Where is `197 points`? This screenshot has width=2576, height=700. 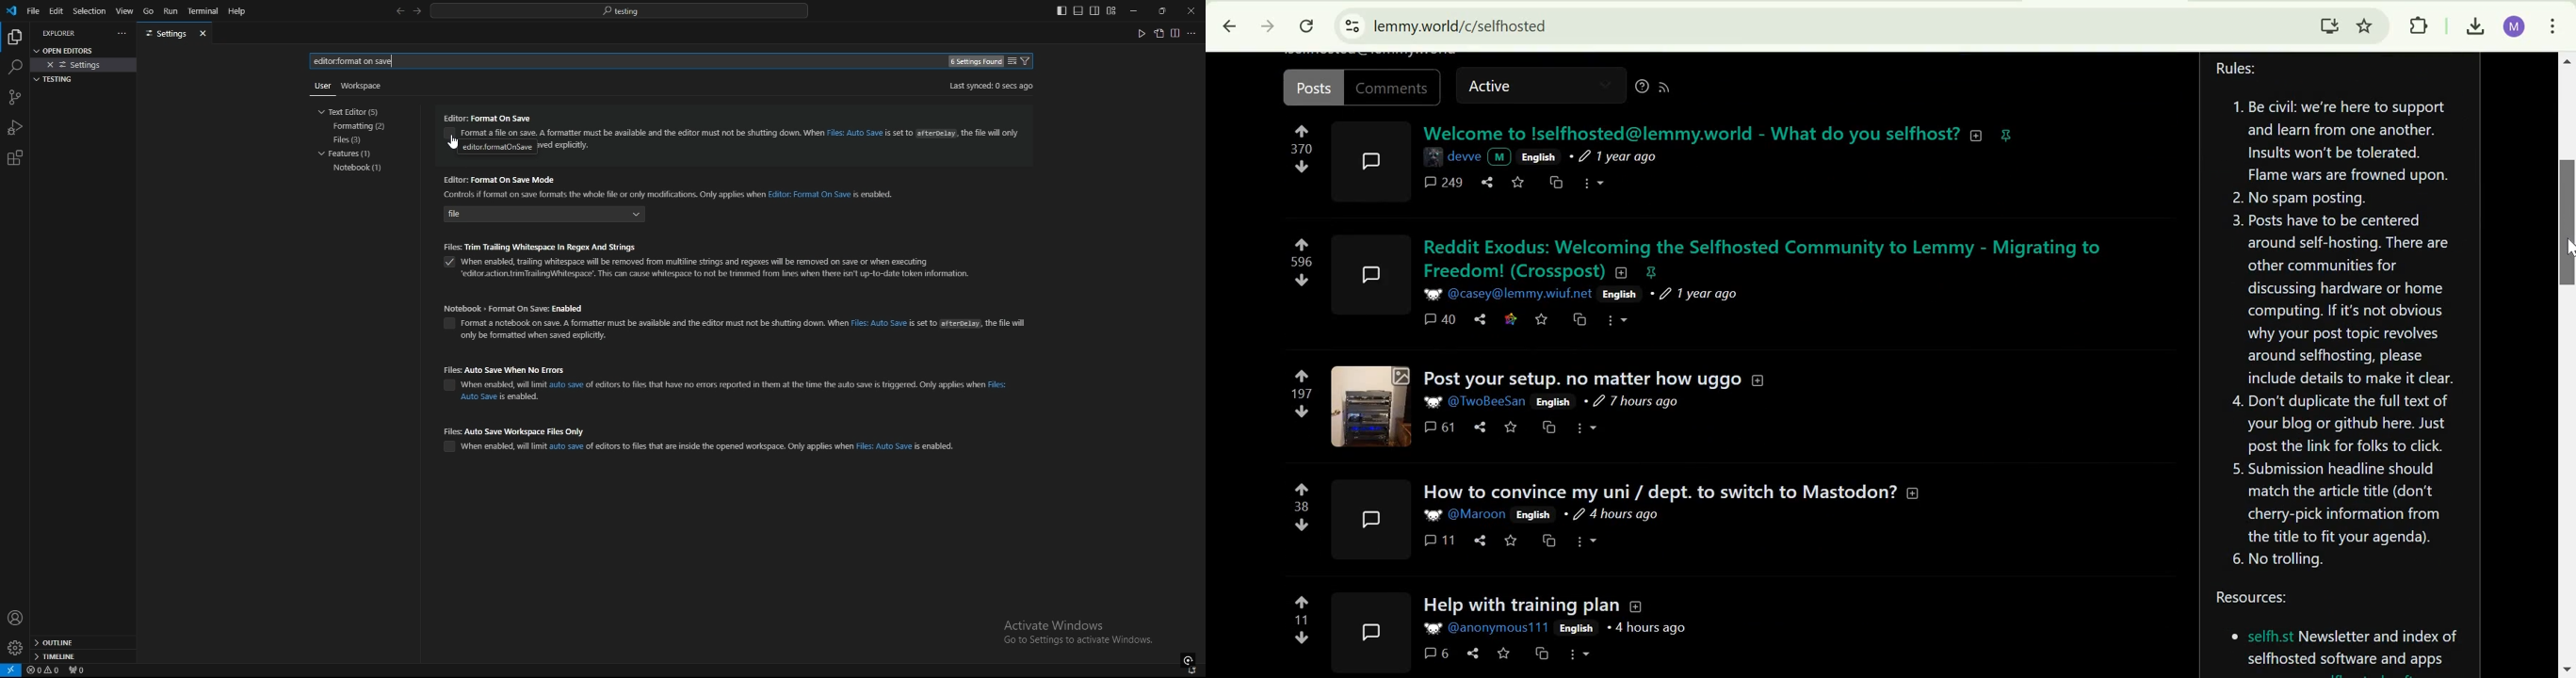 197 points is located at coordinates (1303, 393).